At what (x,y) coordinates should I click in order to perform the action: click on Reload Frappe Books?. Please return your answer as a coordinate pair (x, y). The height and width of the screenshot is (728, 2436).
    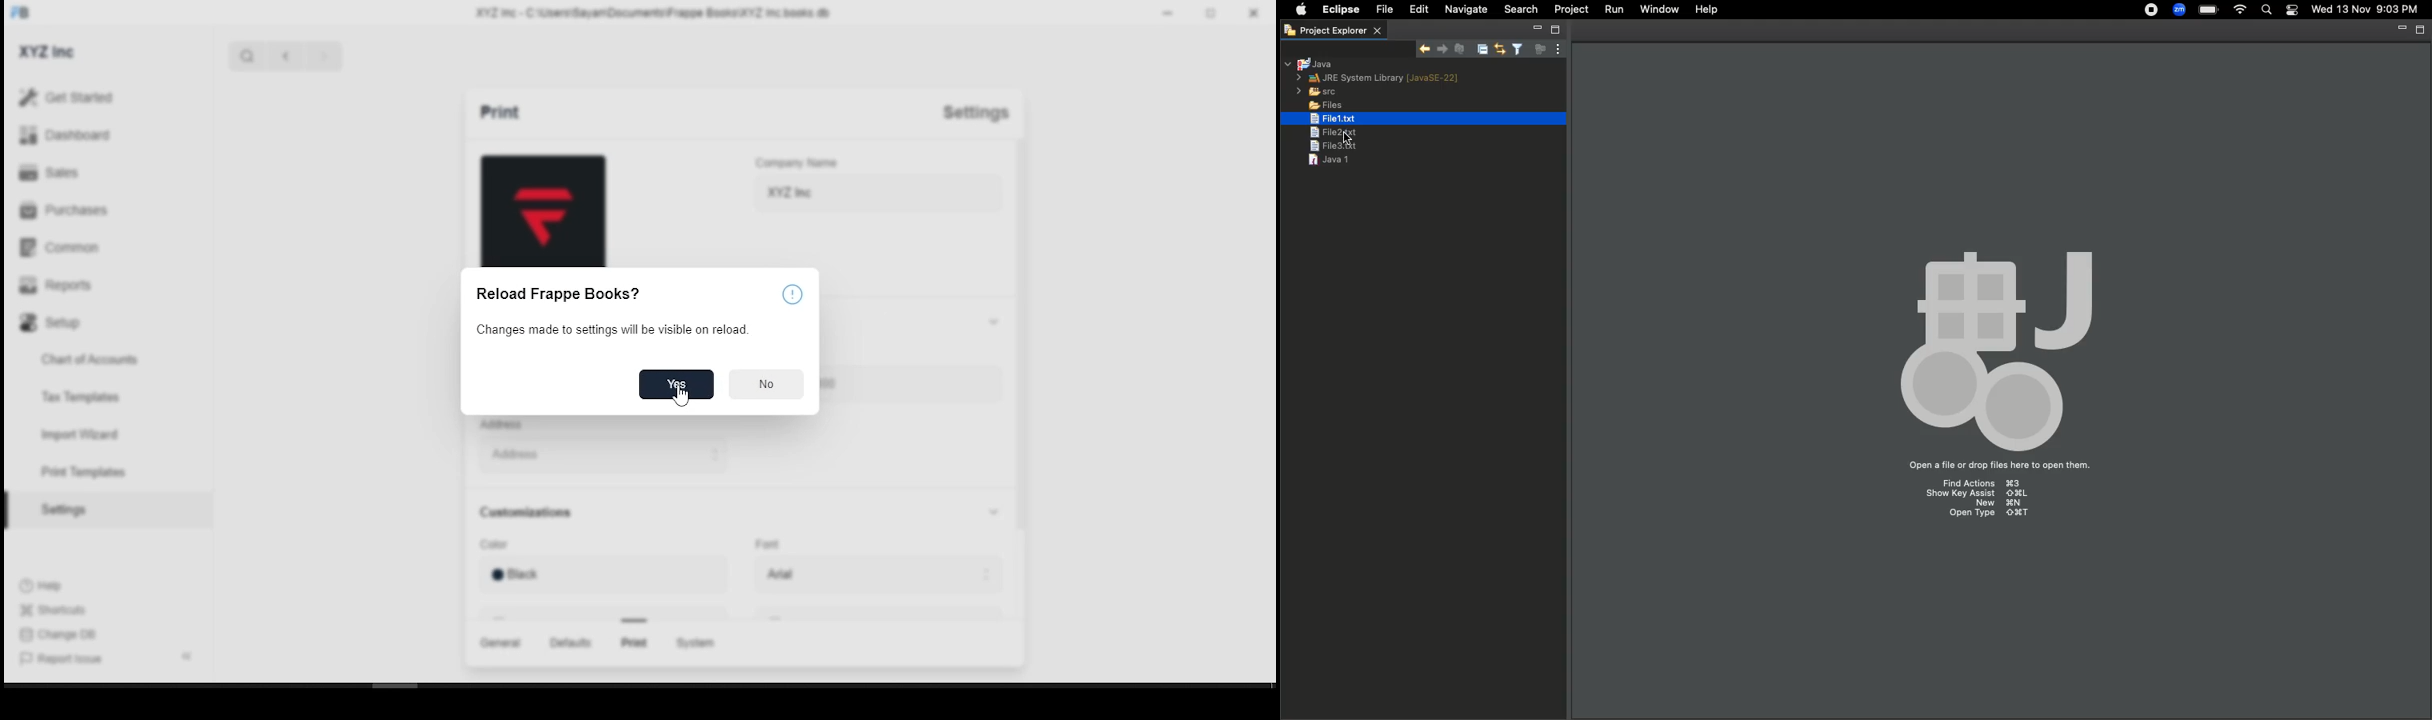
    Looking at the image, I should click on (556, 295).